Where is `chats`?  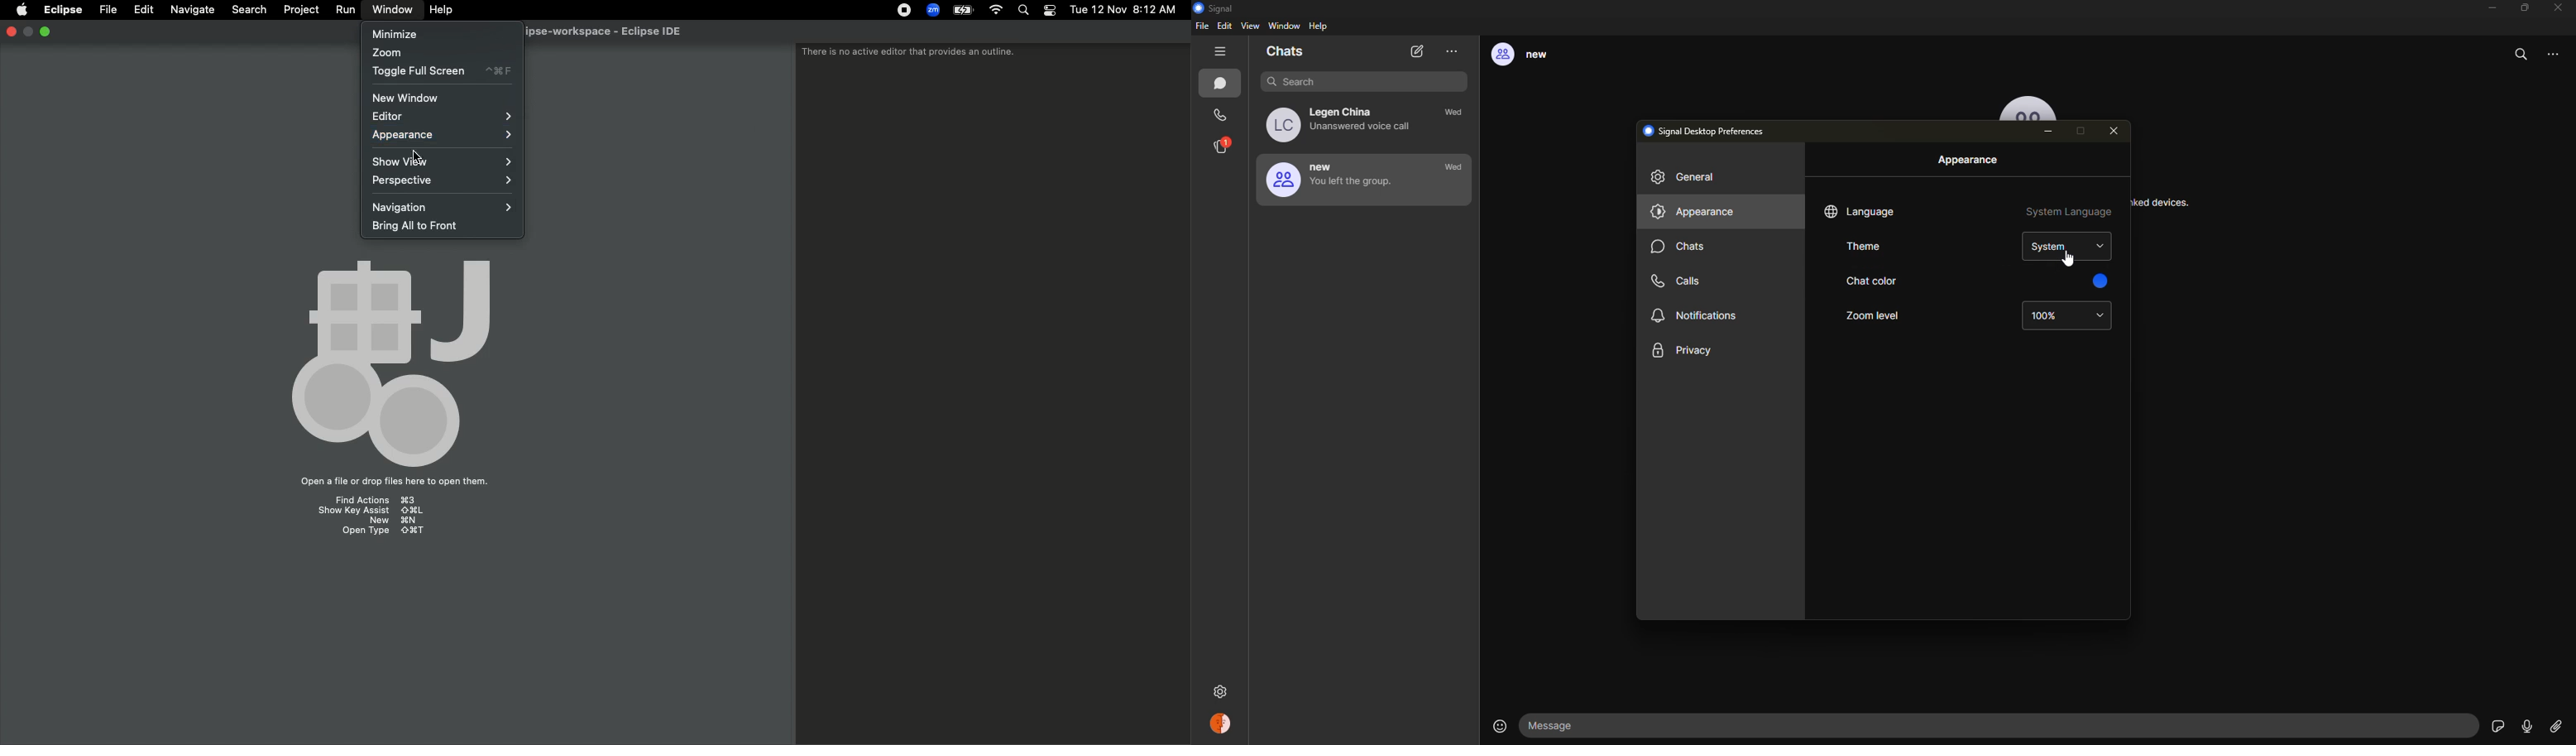 chats is located at coordinates (1223, 84).